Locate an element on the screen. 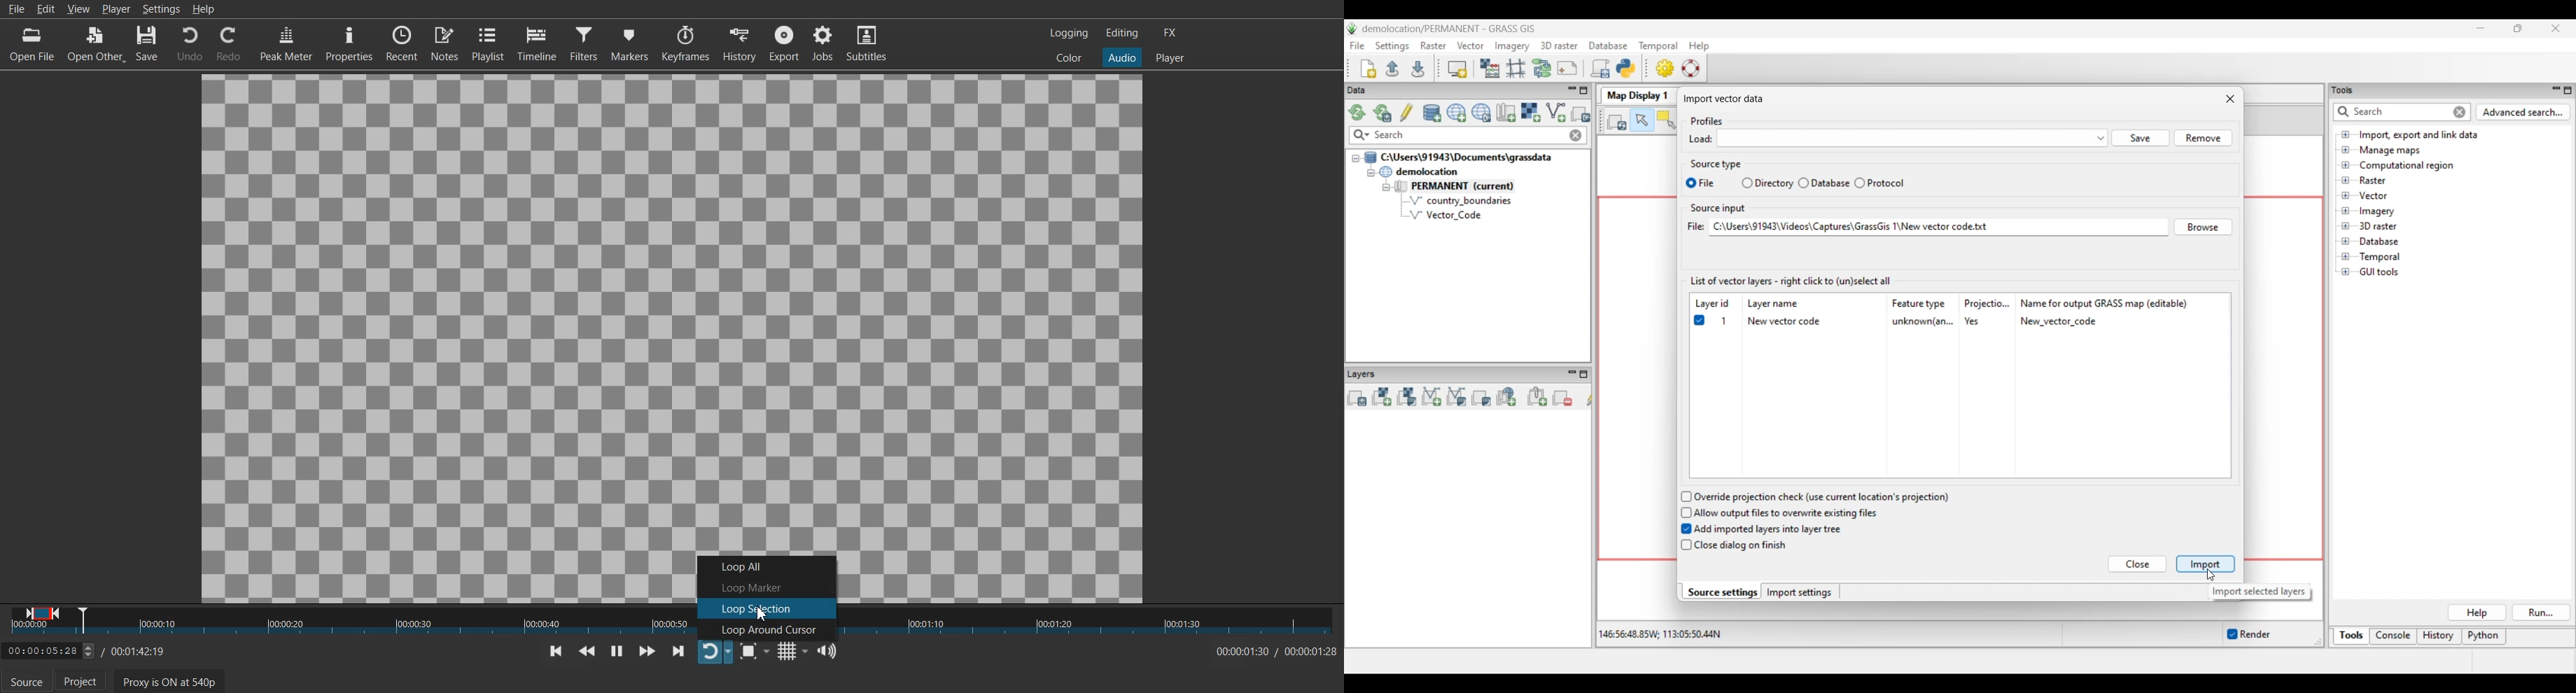 The height and width of the screenshot is (700, 2576). Timeline is located at coordinates (536, 43).